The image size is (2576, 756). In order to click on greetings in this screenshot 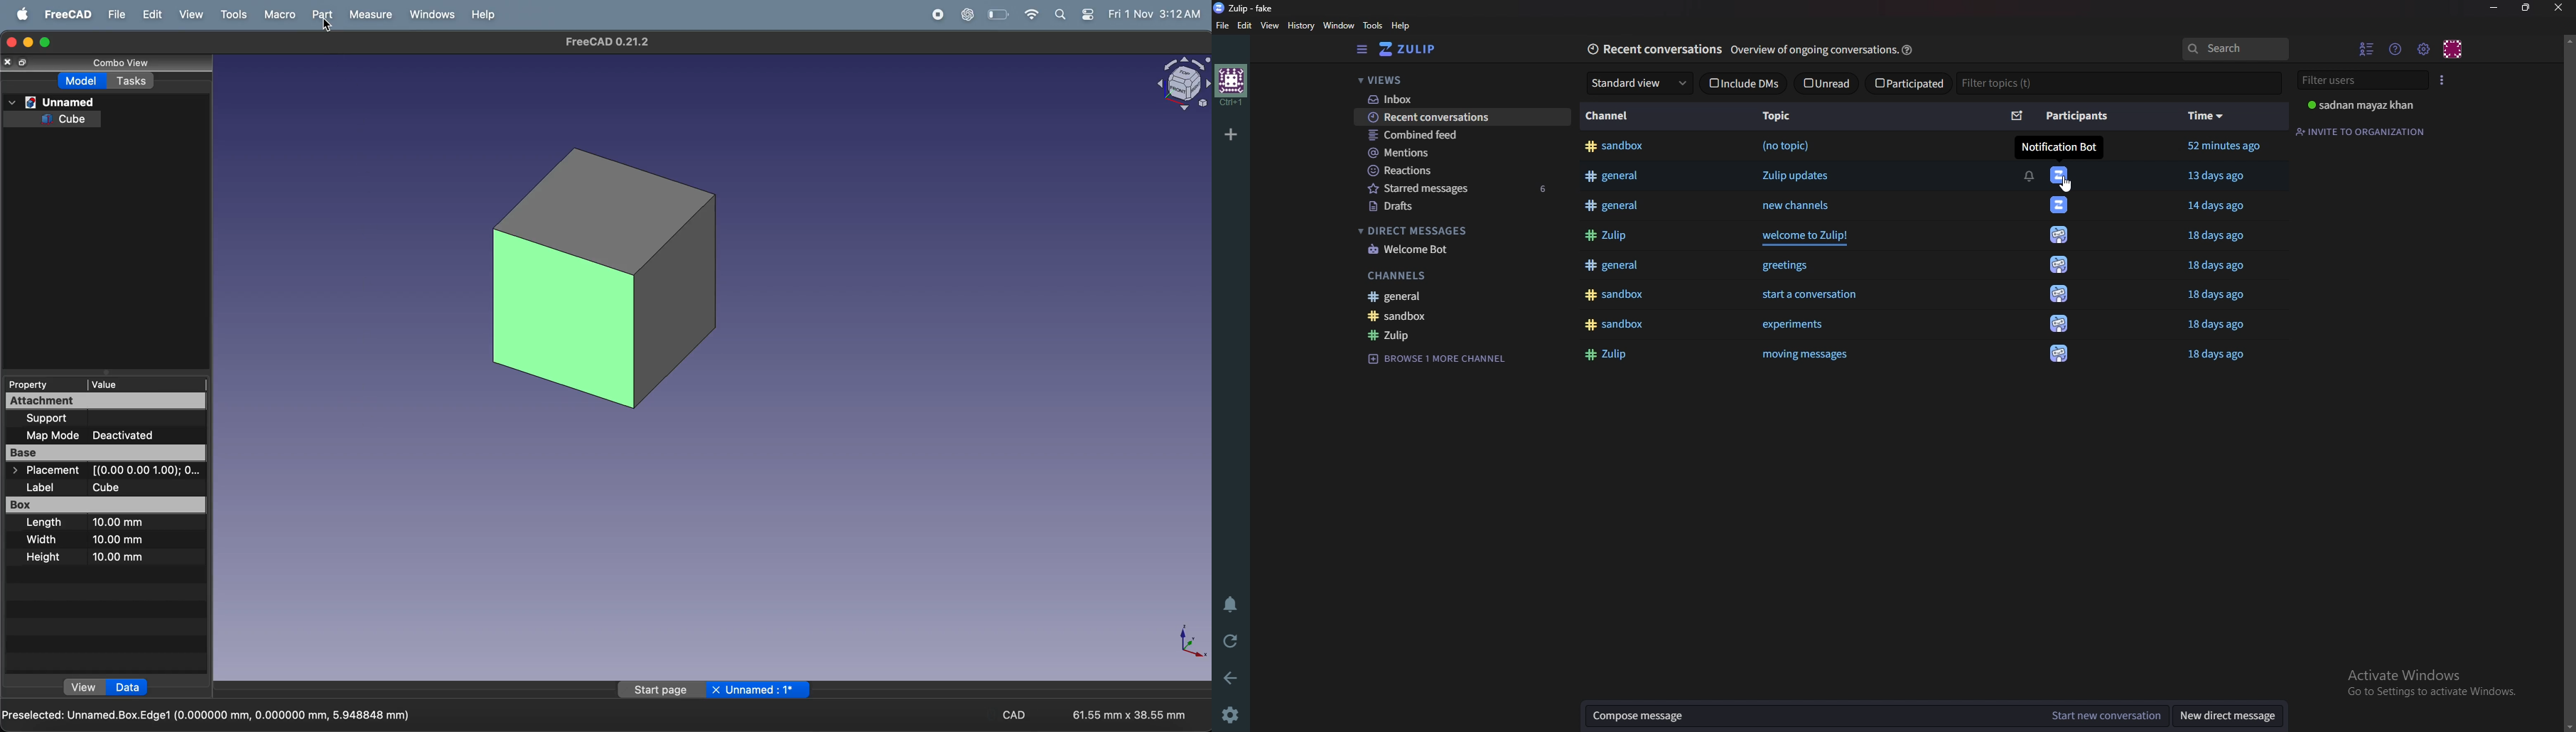, I will do `click(1784, 266)`.